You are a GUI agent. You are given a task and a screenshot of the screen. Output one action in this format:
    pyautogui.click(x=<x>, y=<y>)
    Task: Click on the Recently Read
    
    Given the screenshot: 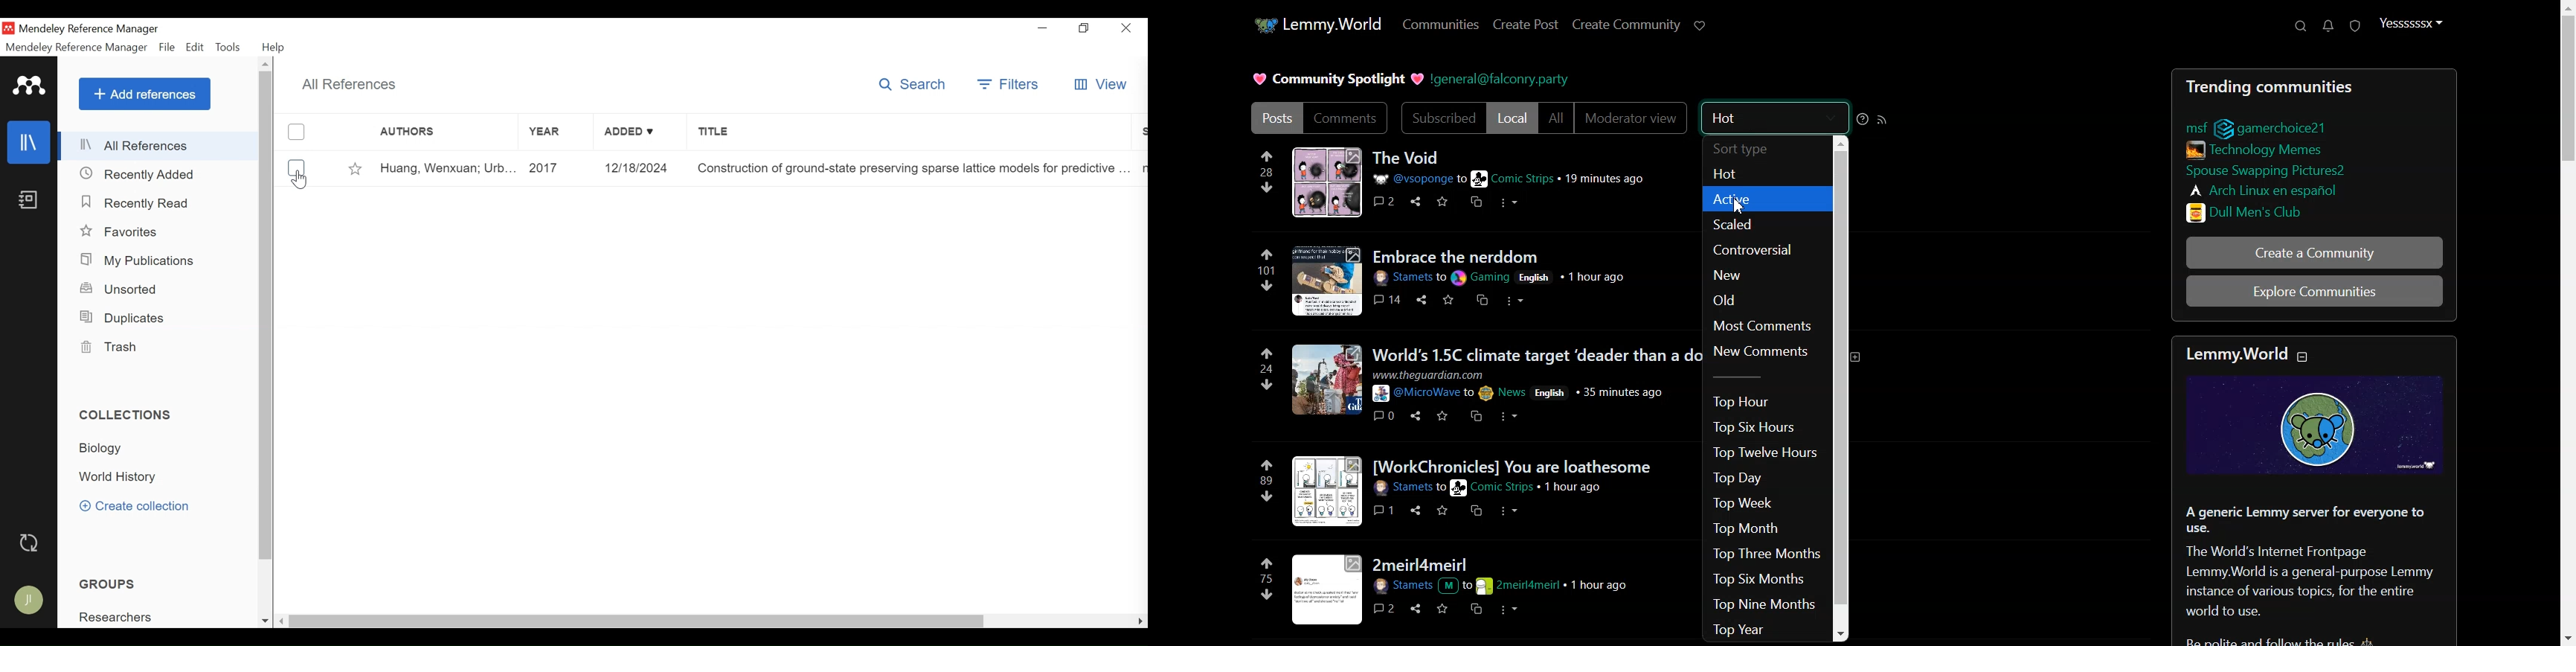 What is the action you would take?
    pyautogui.click(x=135, y=203)
    